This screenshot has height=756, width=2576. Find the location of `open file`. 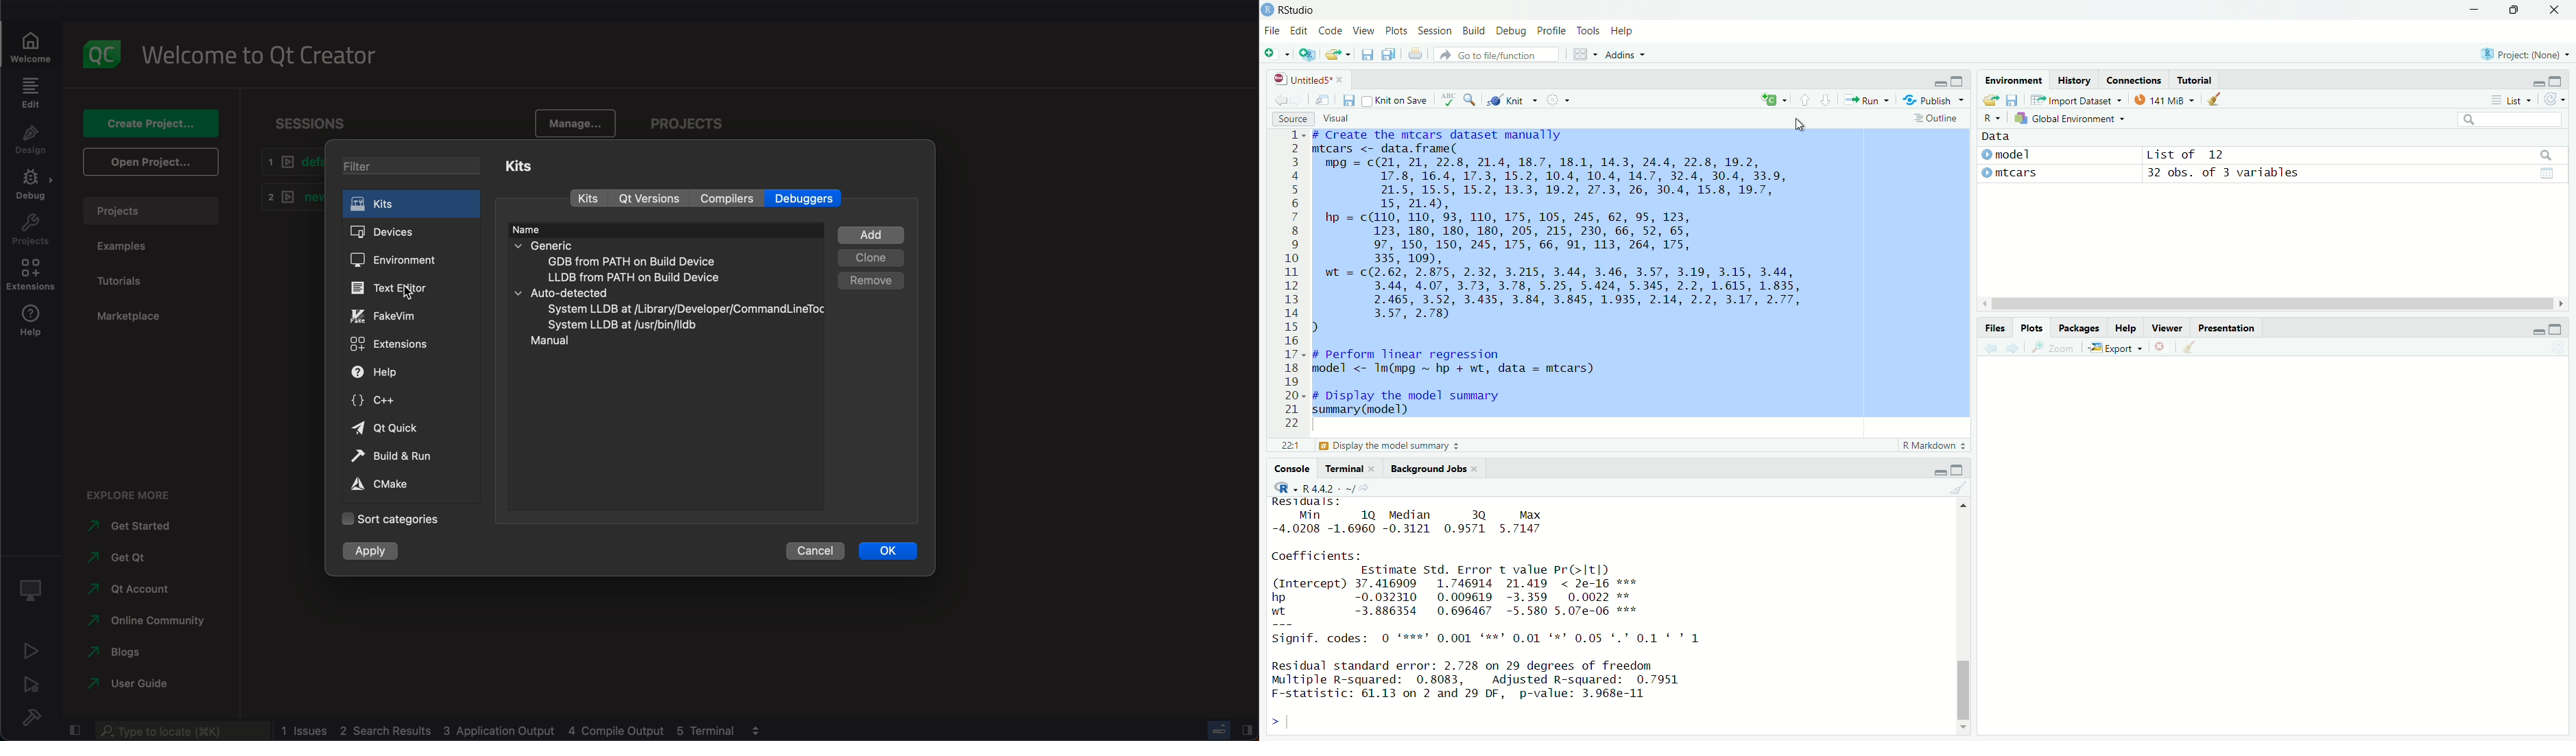

open file is located at coordinates (1337, 54).